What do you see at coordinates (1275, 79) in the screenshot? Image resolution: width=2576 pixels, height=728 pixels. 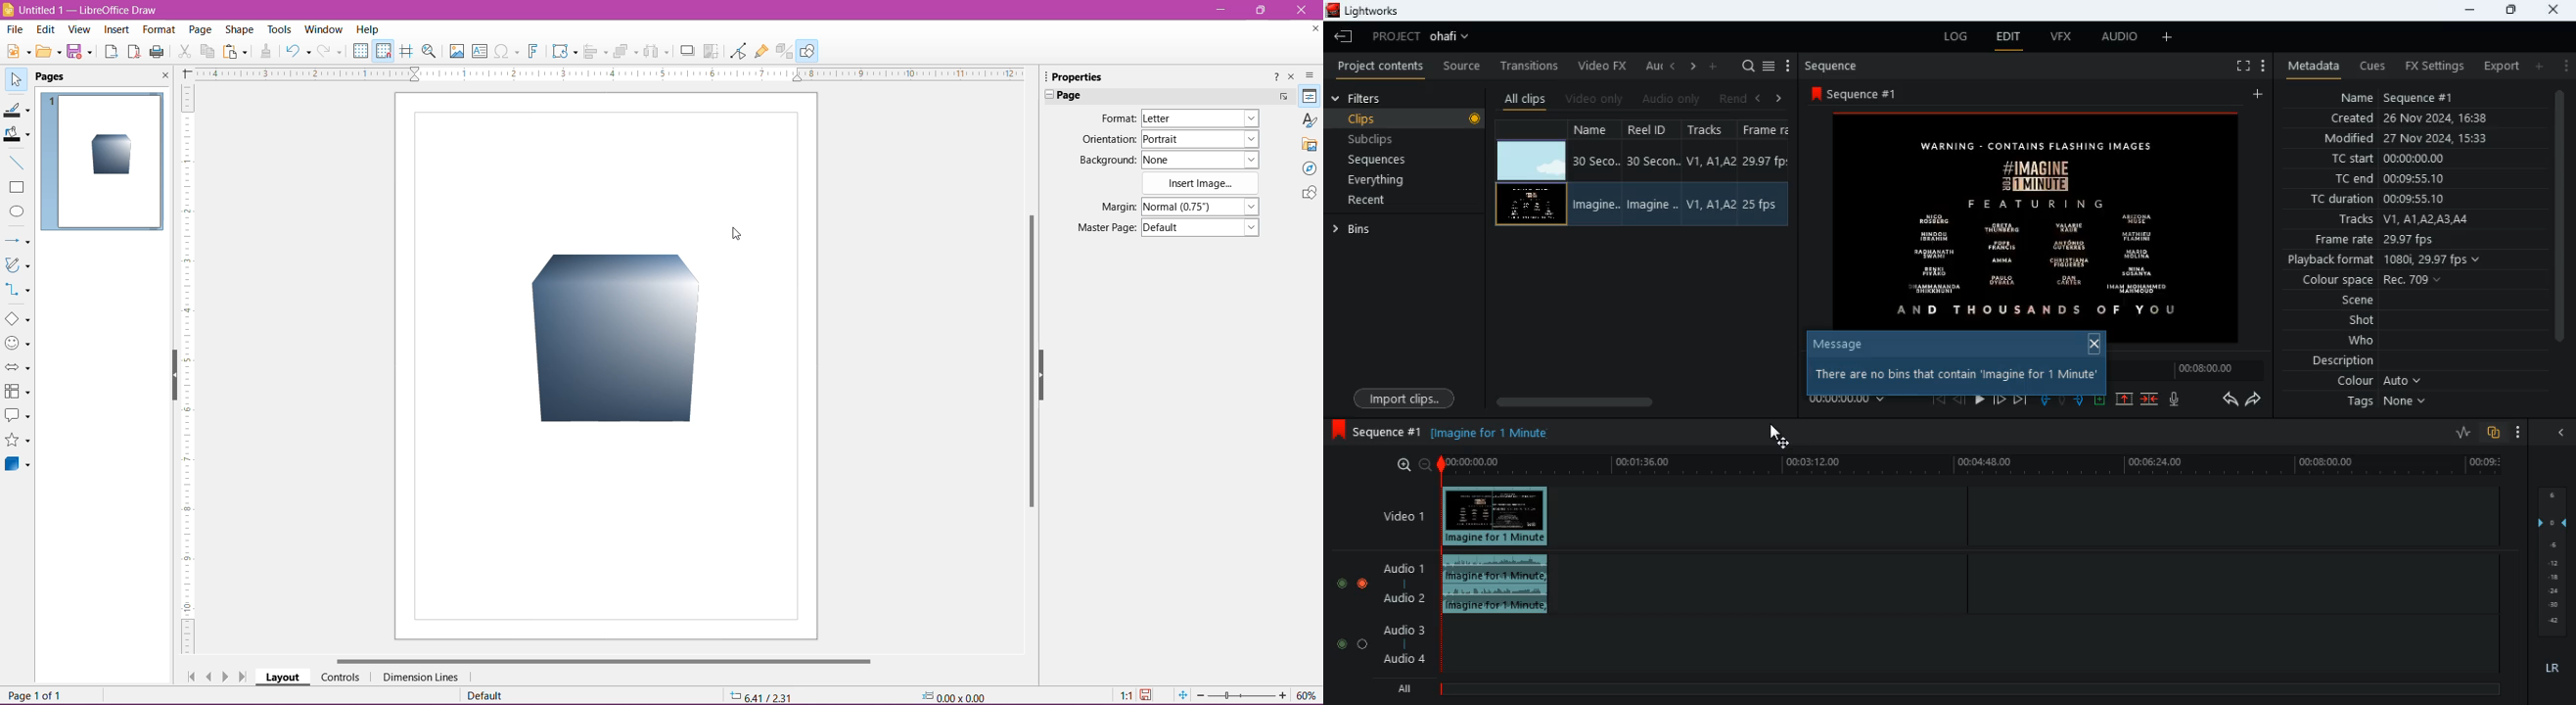 I see `Help about this sidebar deck` at bounding box center [1275, 79].